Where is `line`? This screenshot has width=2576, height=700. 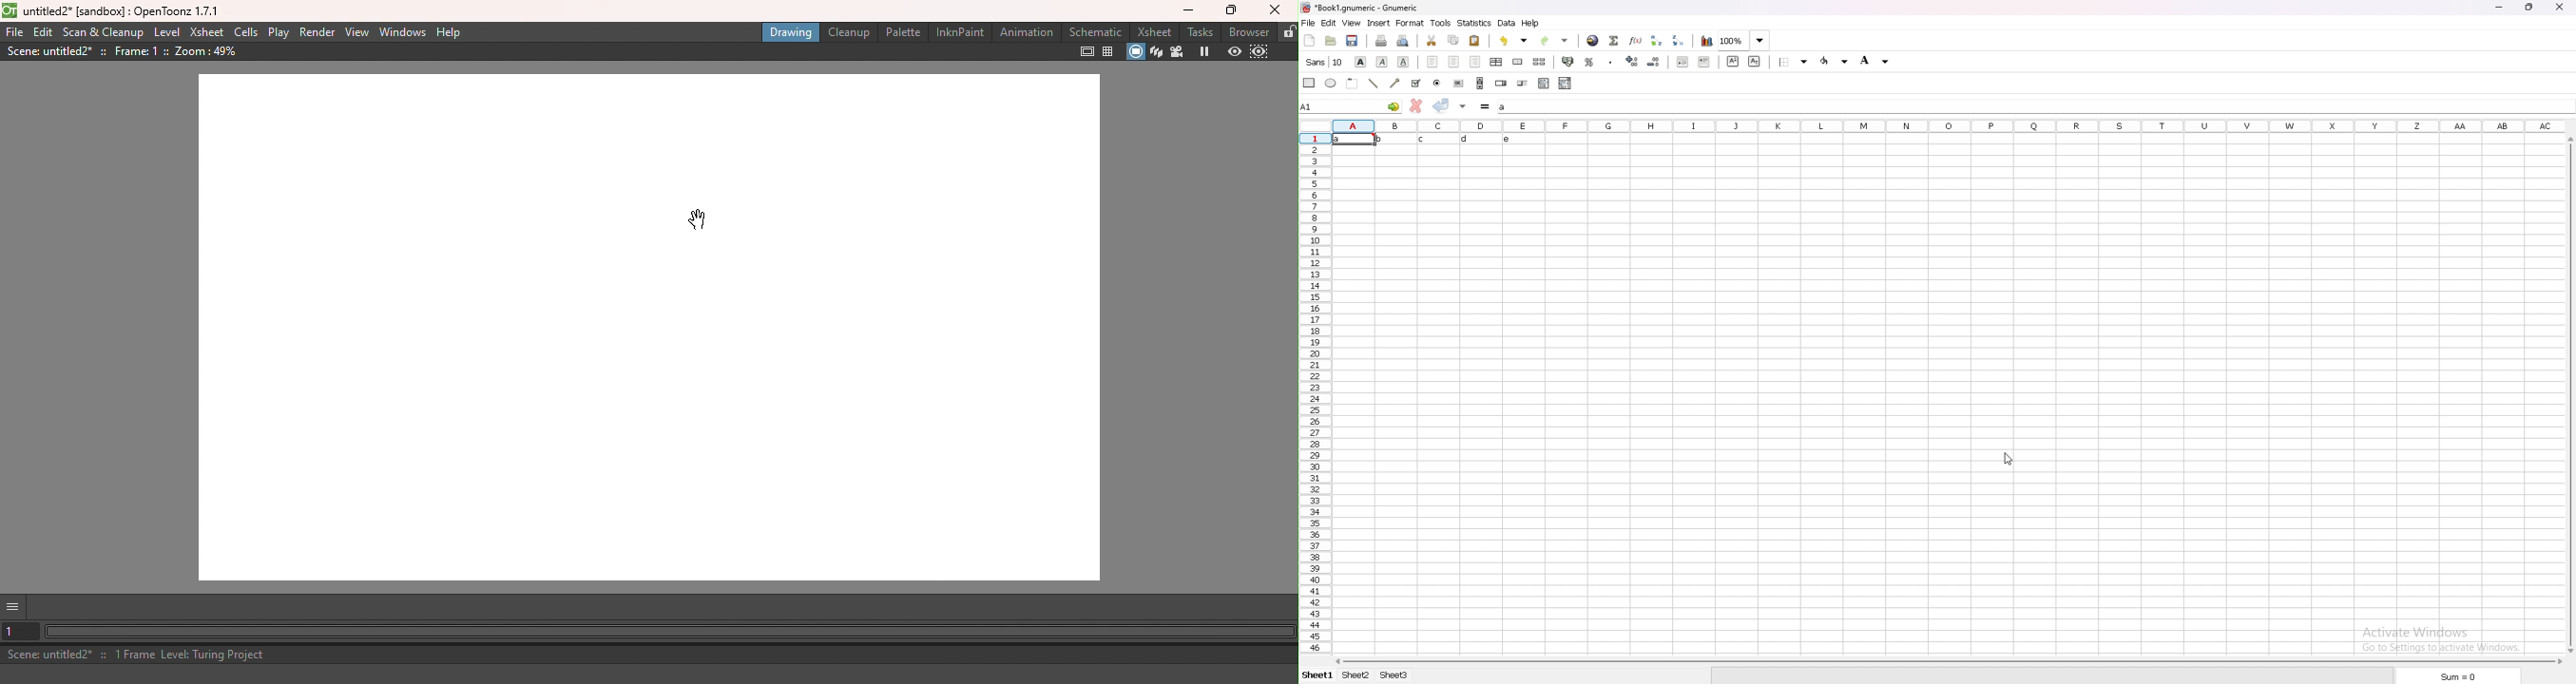
line is located at coordinates (1374, 83).